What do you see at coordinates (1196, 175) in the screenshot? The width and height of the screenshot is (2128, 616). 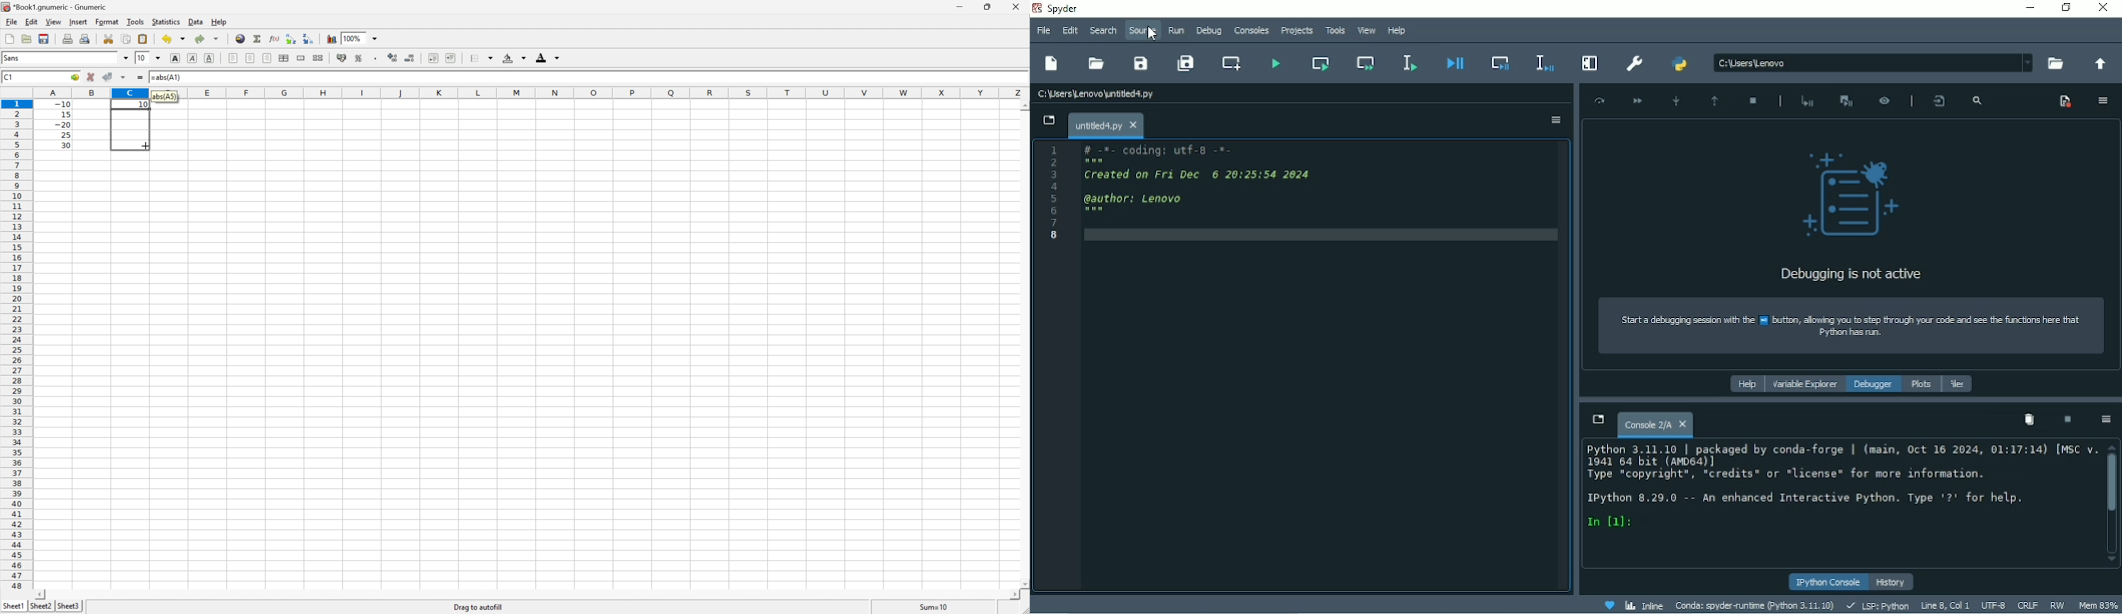 I see `Created on date and time` at bounding box center [1196, 175].